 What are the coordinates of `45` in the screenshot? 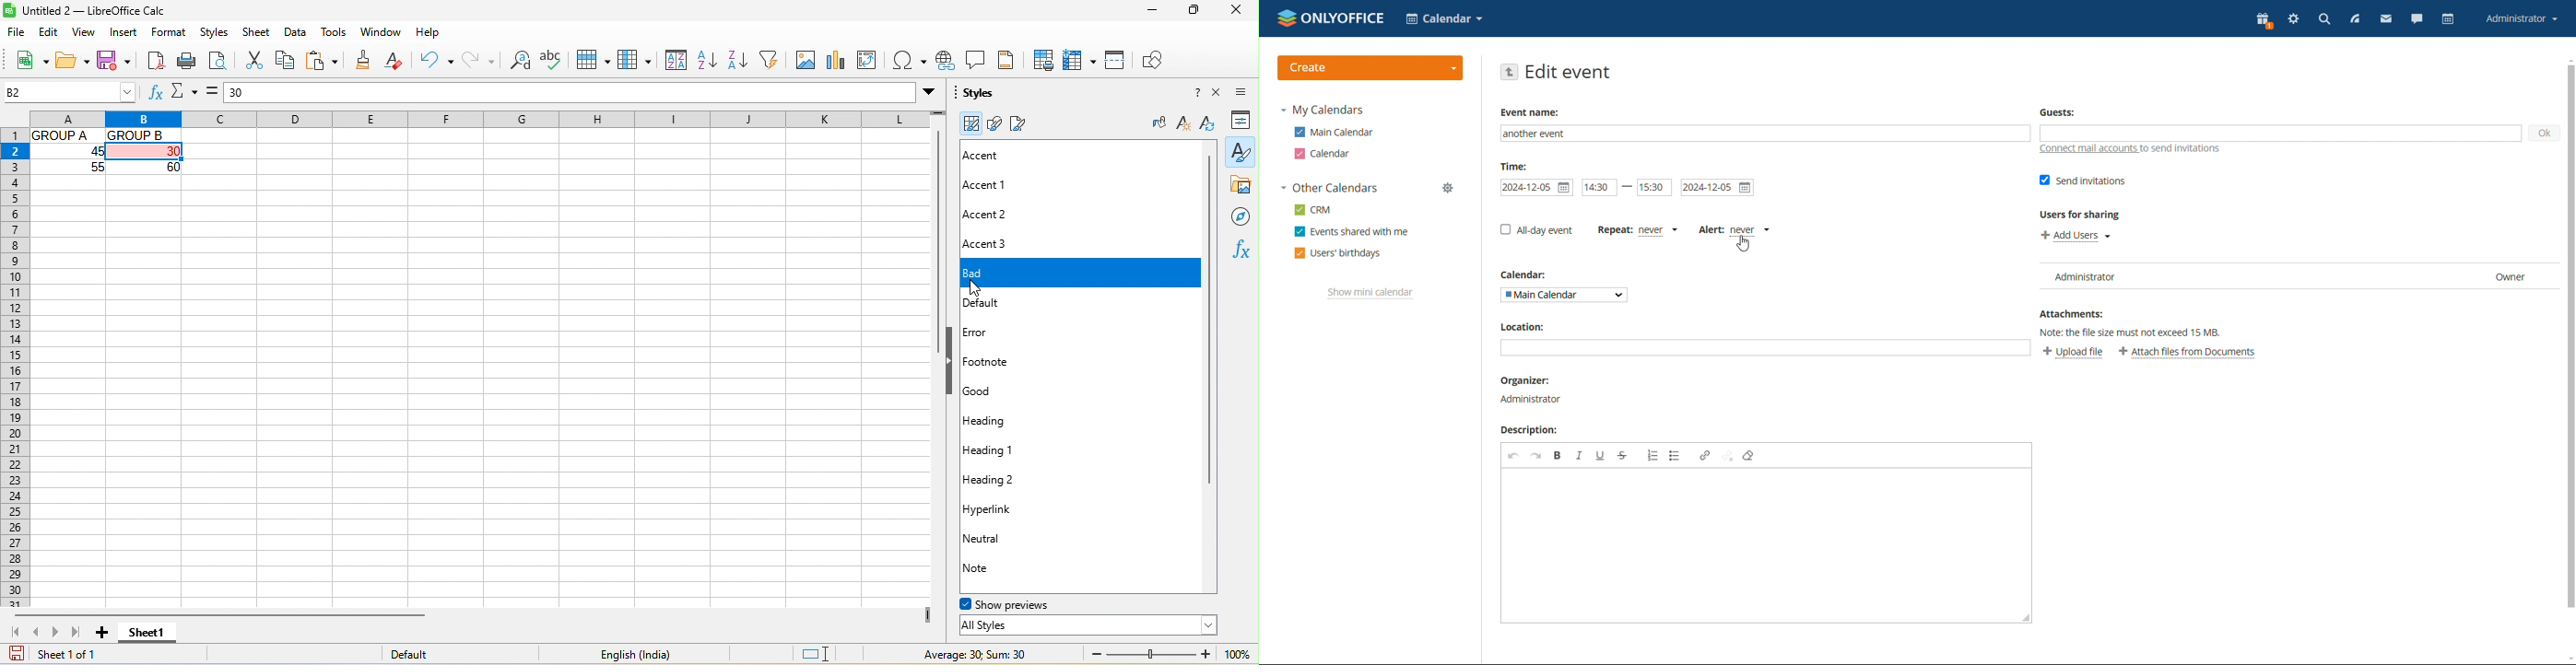 It's located at (81, 152).